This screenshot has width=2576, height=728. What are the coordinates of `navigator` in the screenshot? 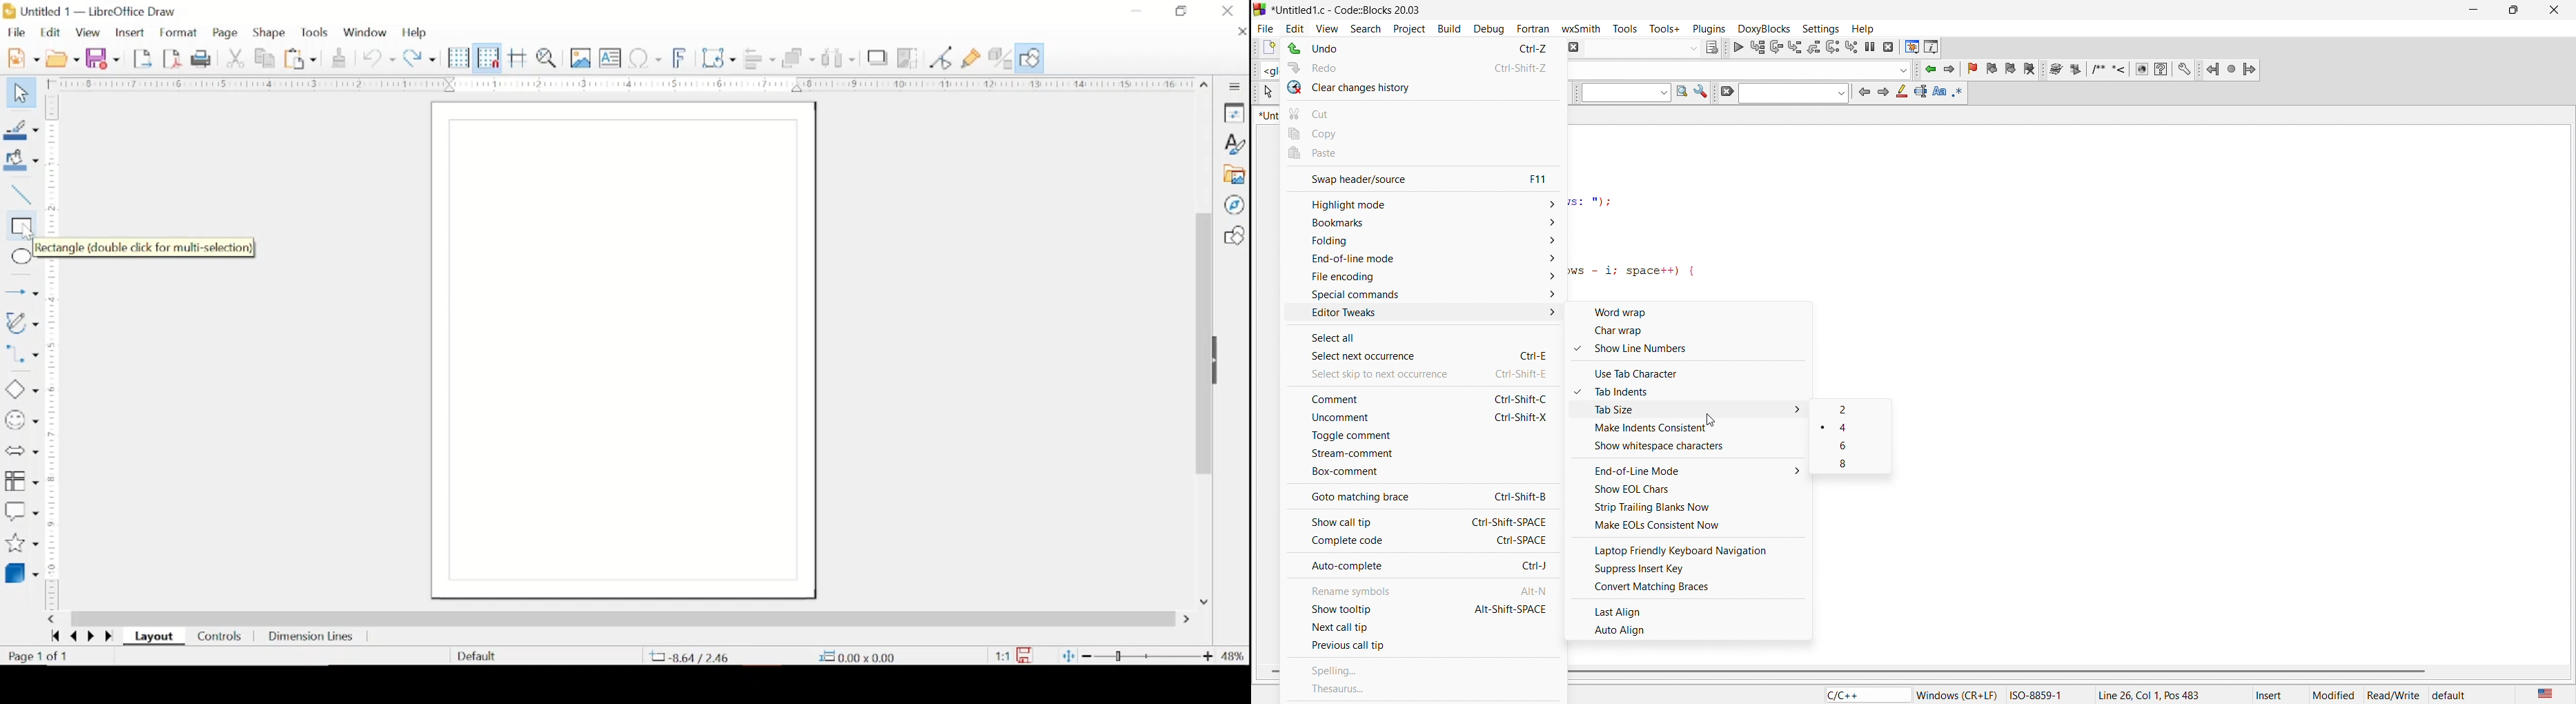 It's located at (1234, 205).